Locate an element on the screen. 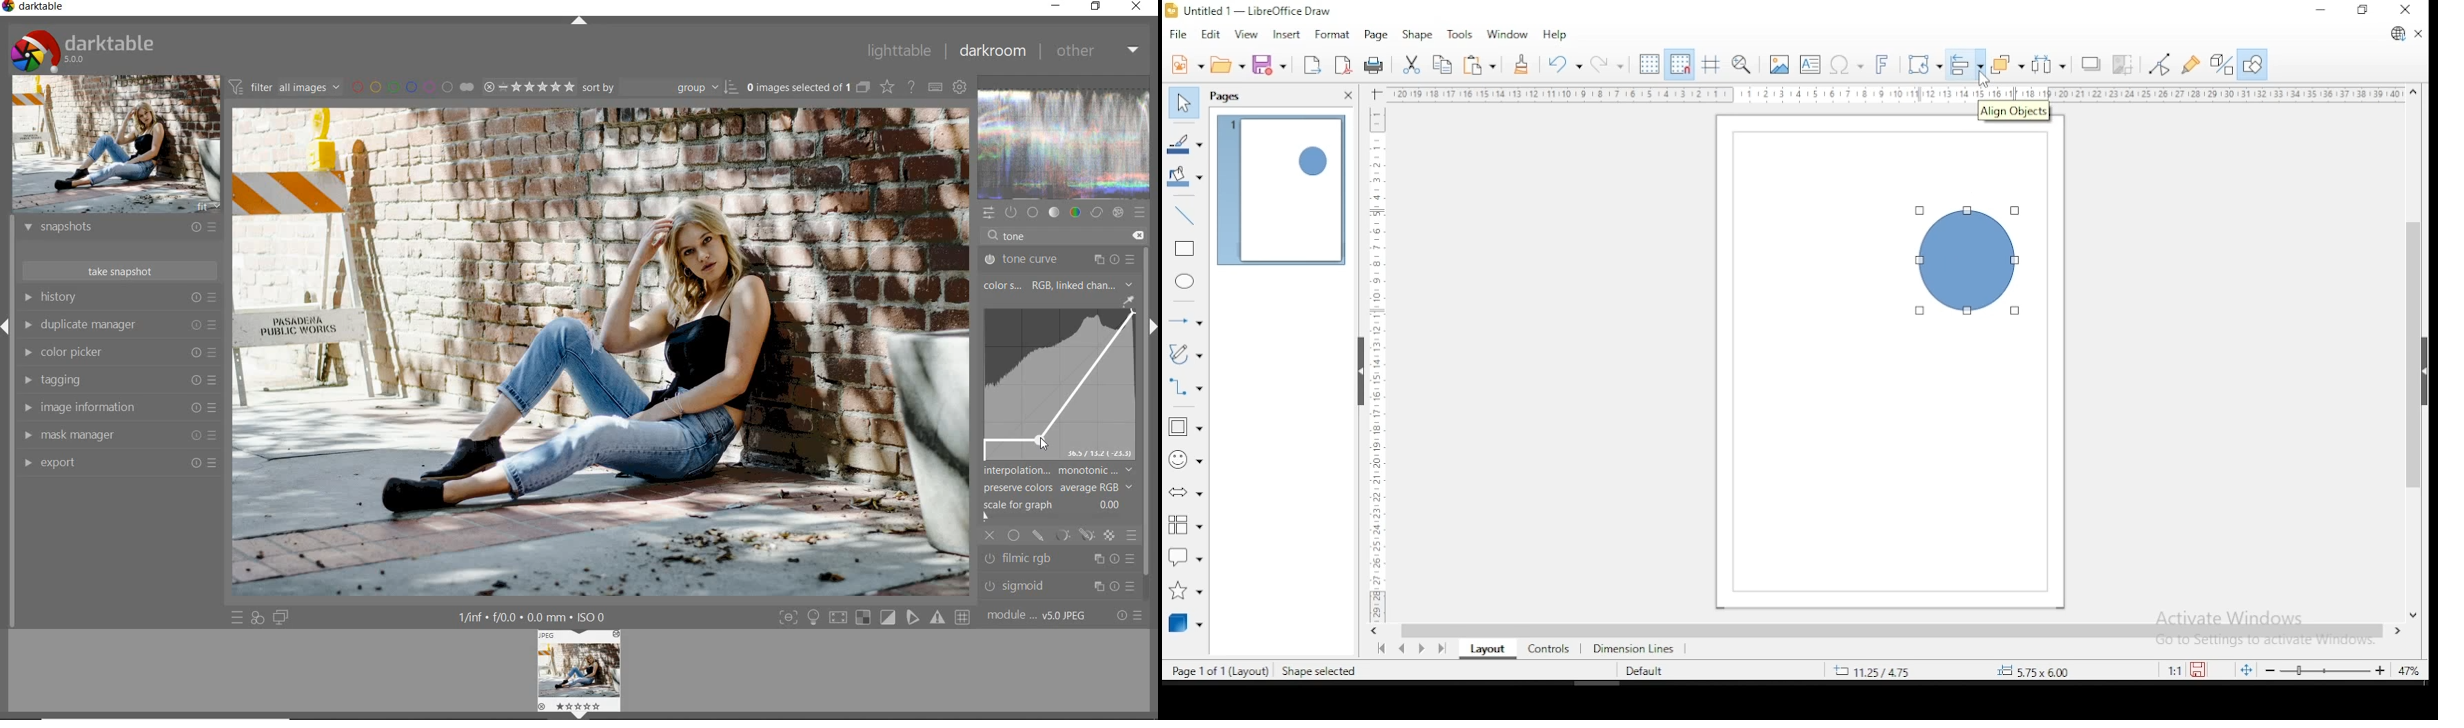  tone curve map is located at coordinates (1060, 385).